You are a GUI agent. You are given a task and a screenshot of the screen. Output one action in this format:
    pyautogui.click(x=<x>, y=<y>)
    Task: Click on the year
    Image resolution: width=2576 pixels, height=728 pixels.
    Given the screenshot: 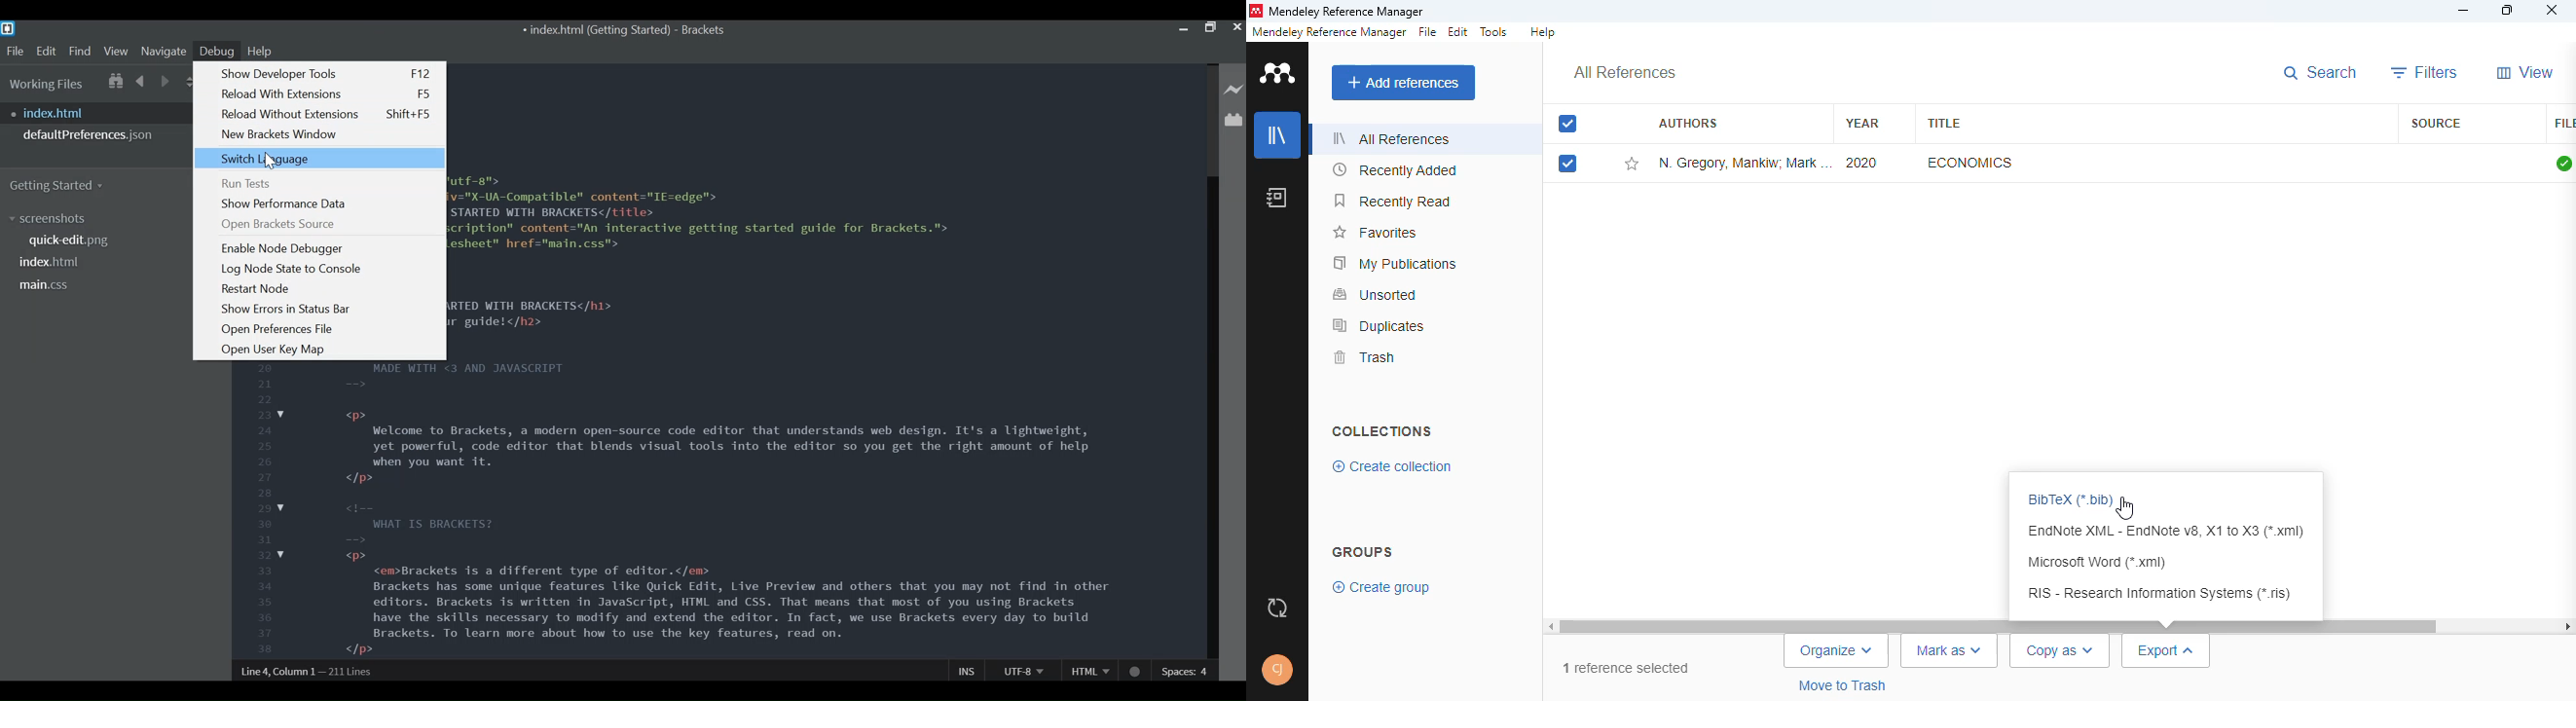 What is the action you would take?
    pyautogui.click(x=1862, y=124)
    